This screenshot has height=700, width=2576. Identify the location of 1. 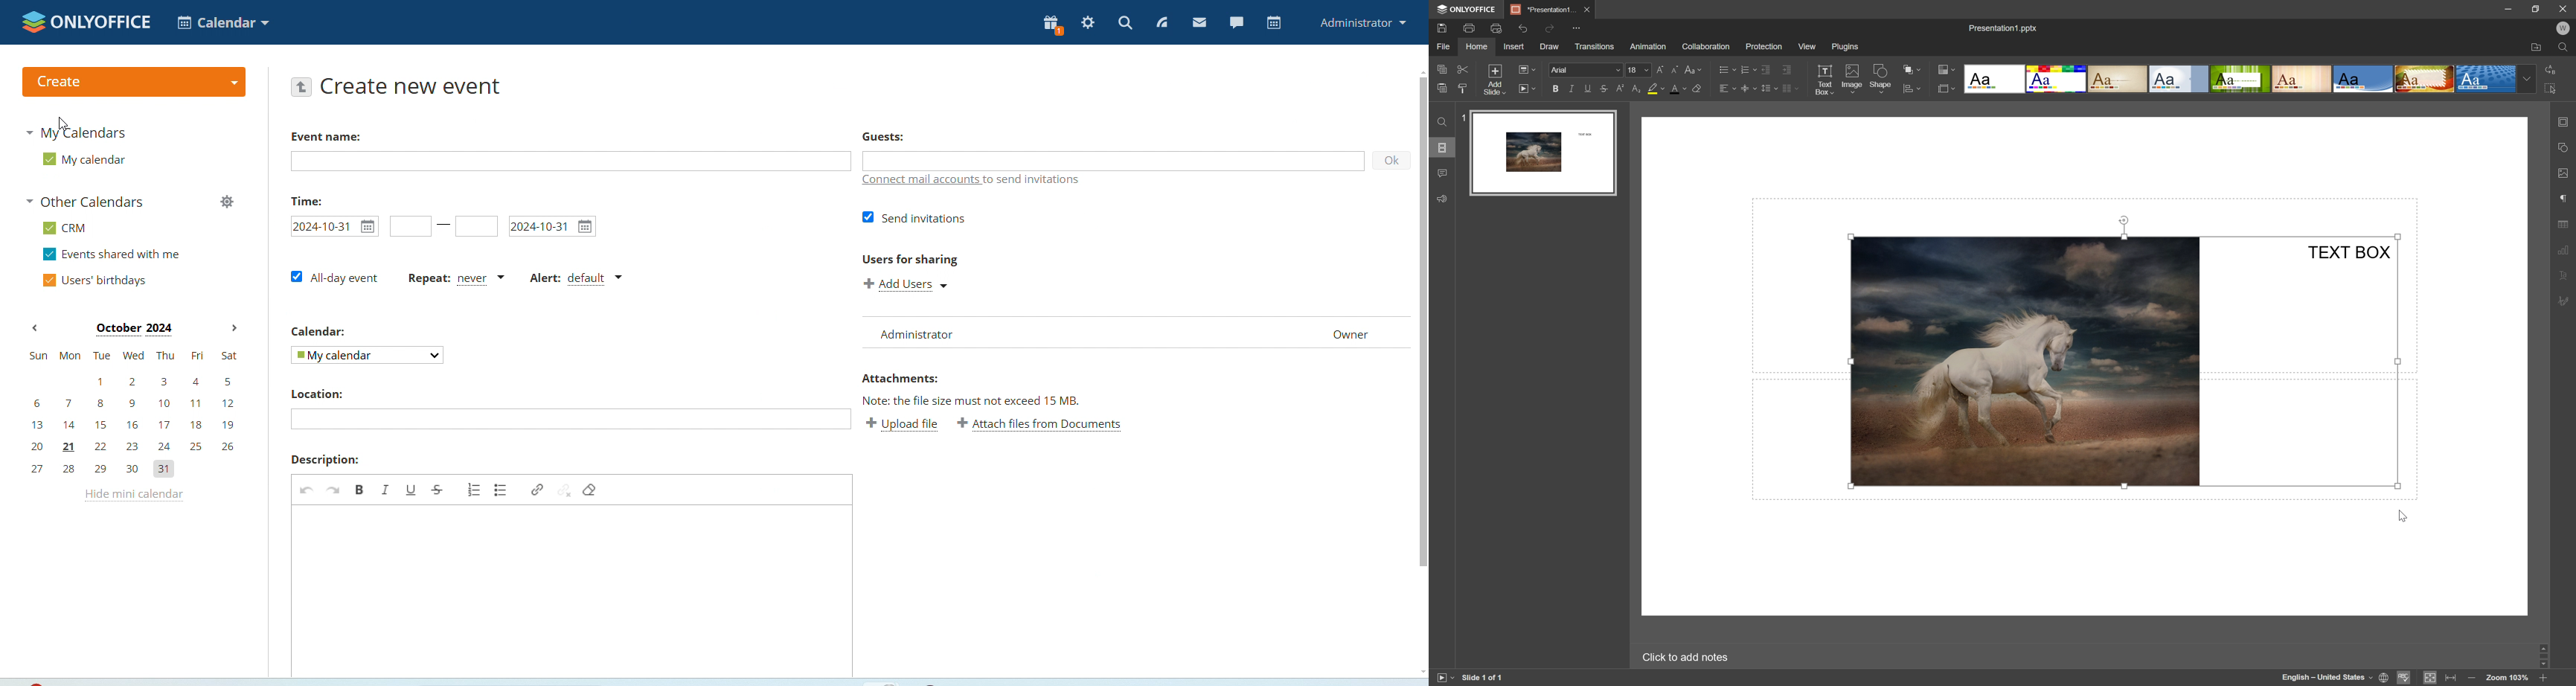
(1461, 116).